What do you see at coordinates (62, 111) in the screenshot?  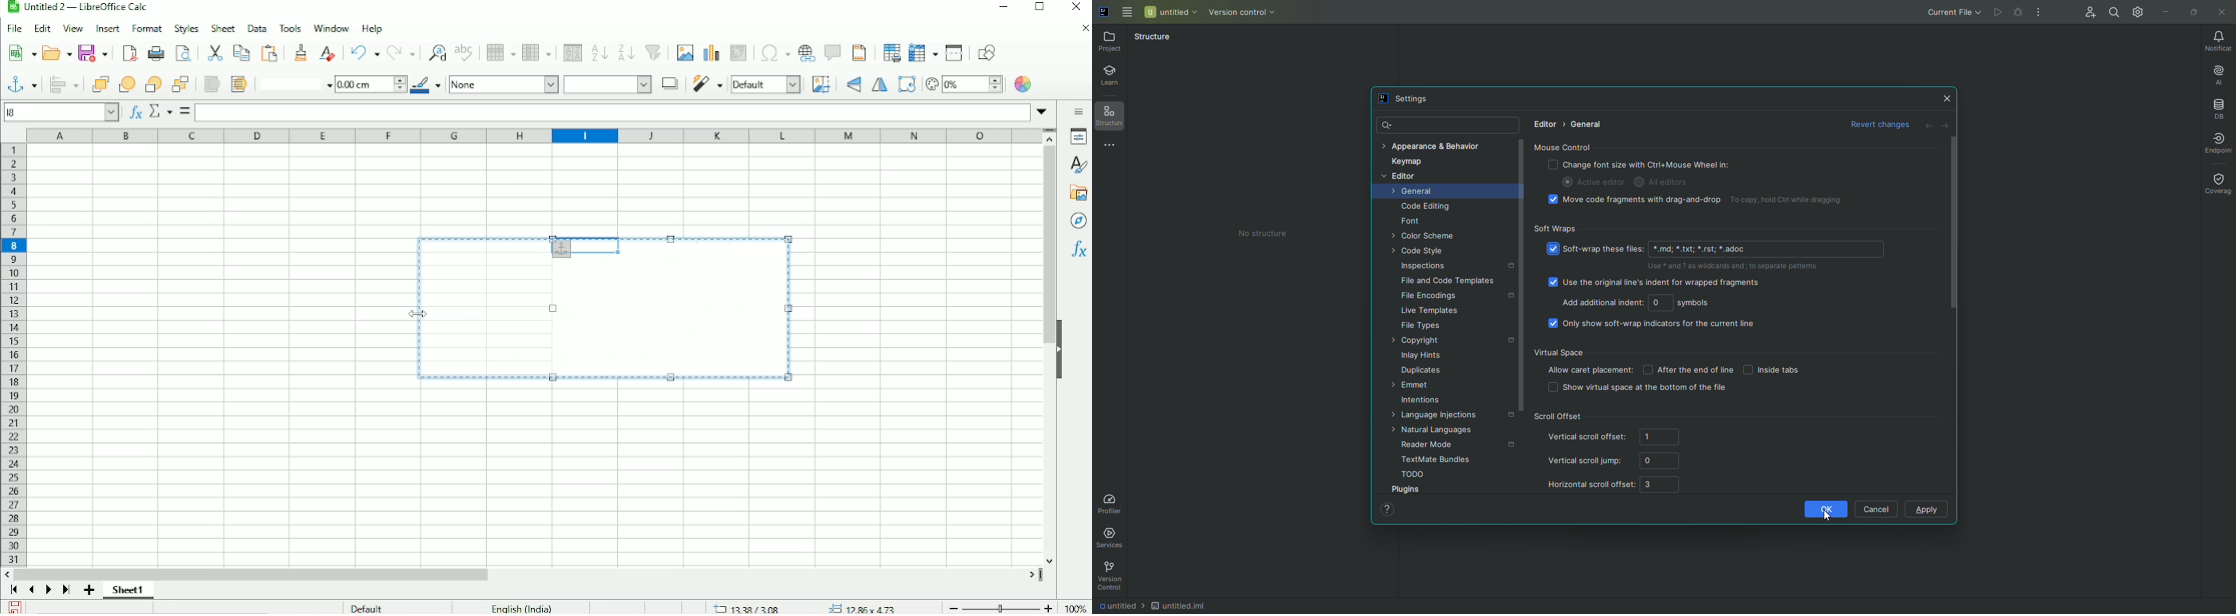 I see `Current cell` at bounding box center [62, 111].